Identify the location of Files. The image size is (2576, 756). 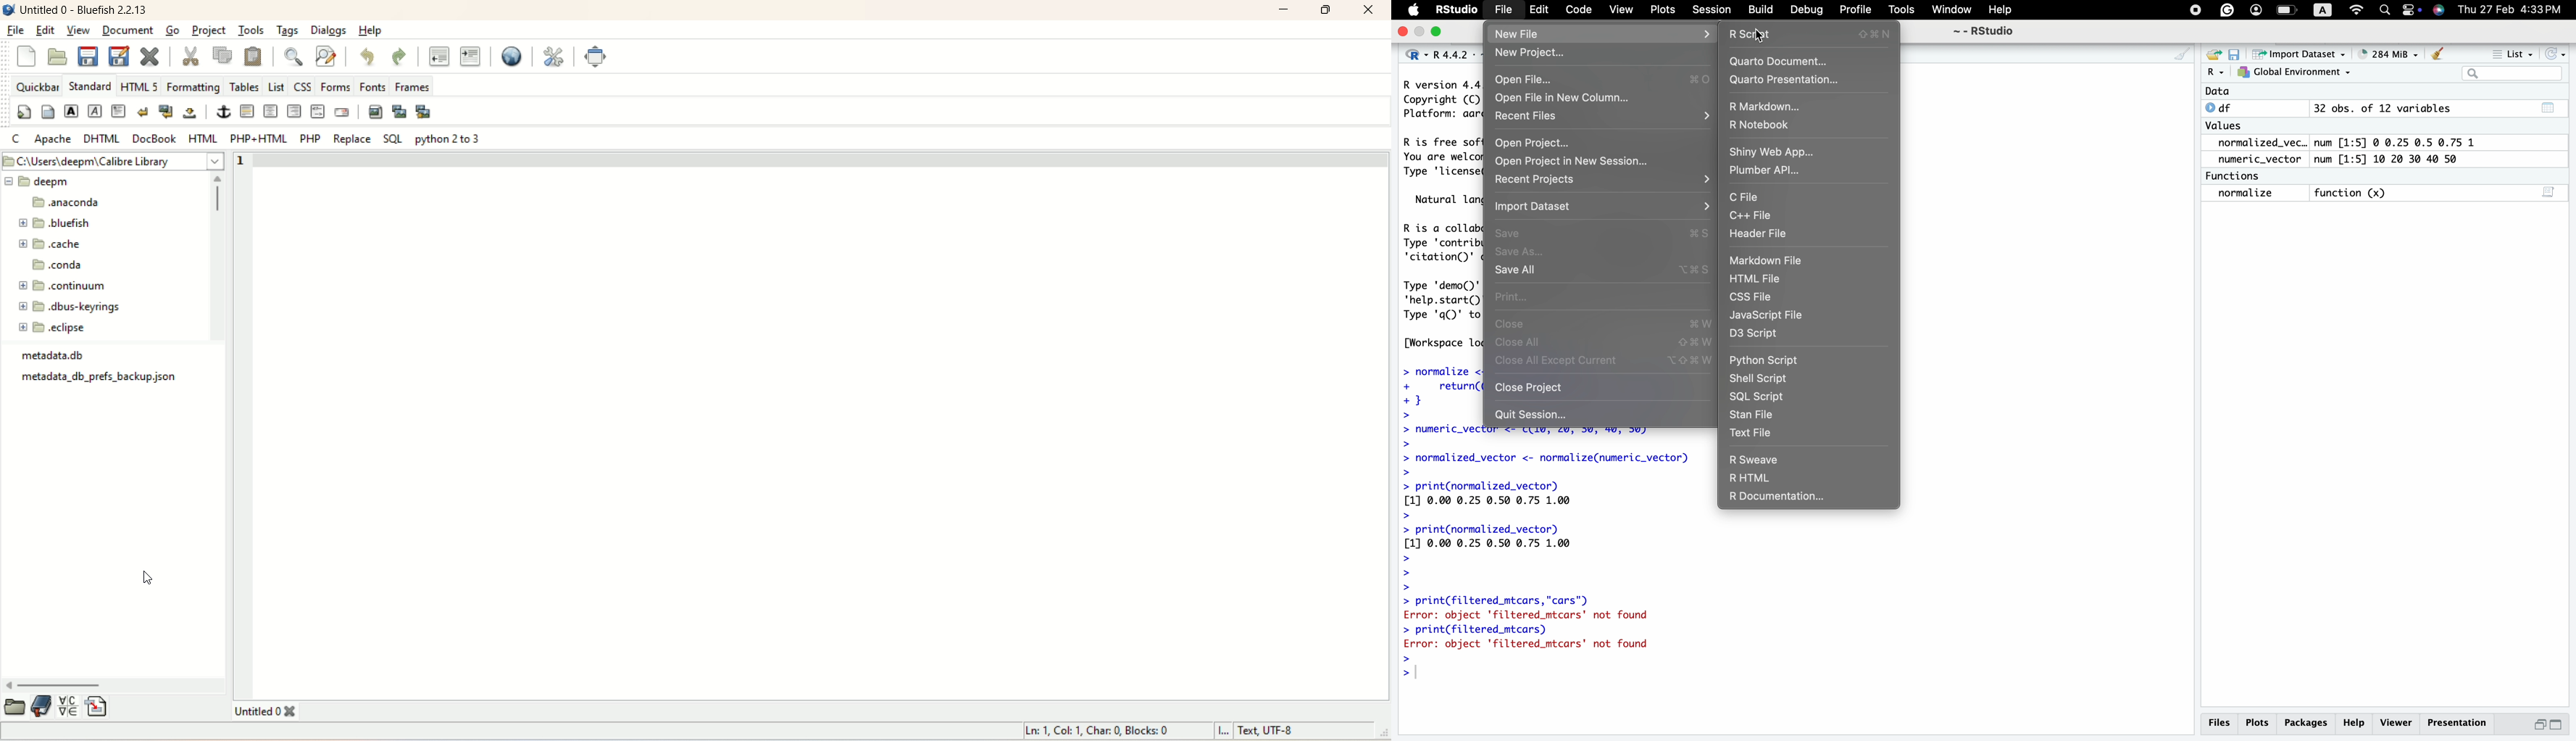
(2221, 725).